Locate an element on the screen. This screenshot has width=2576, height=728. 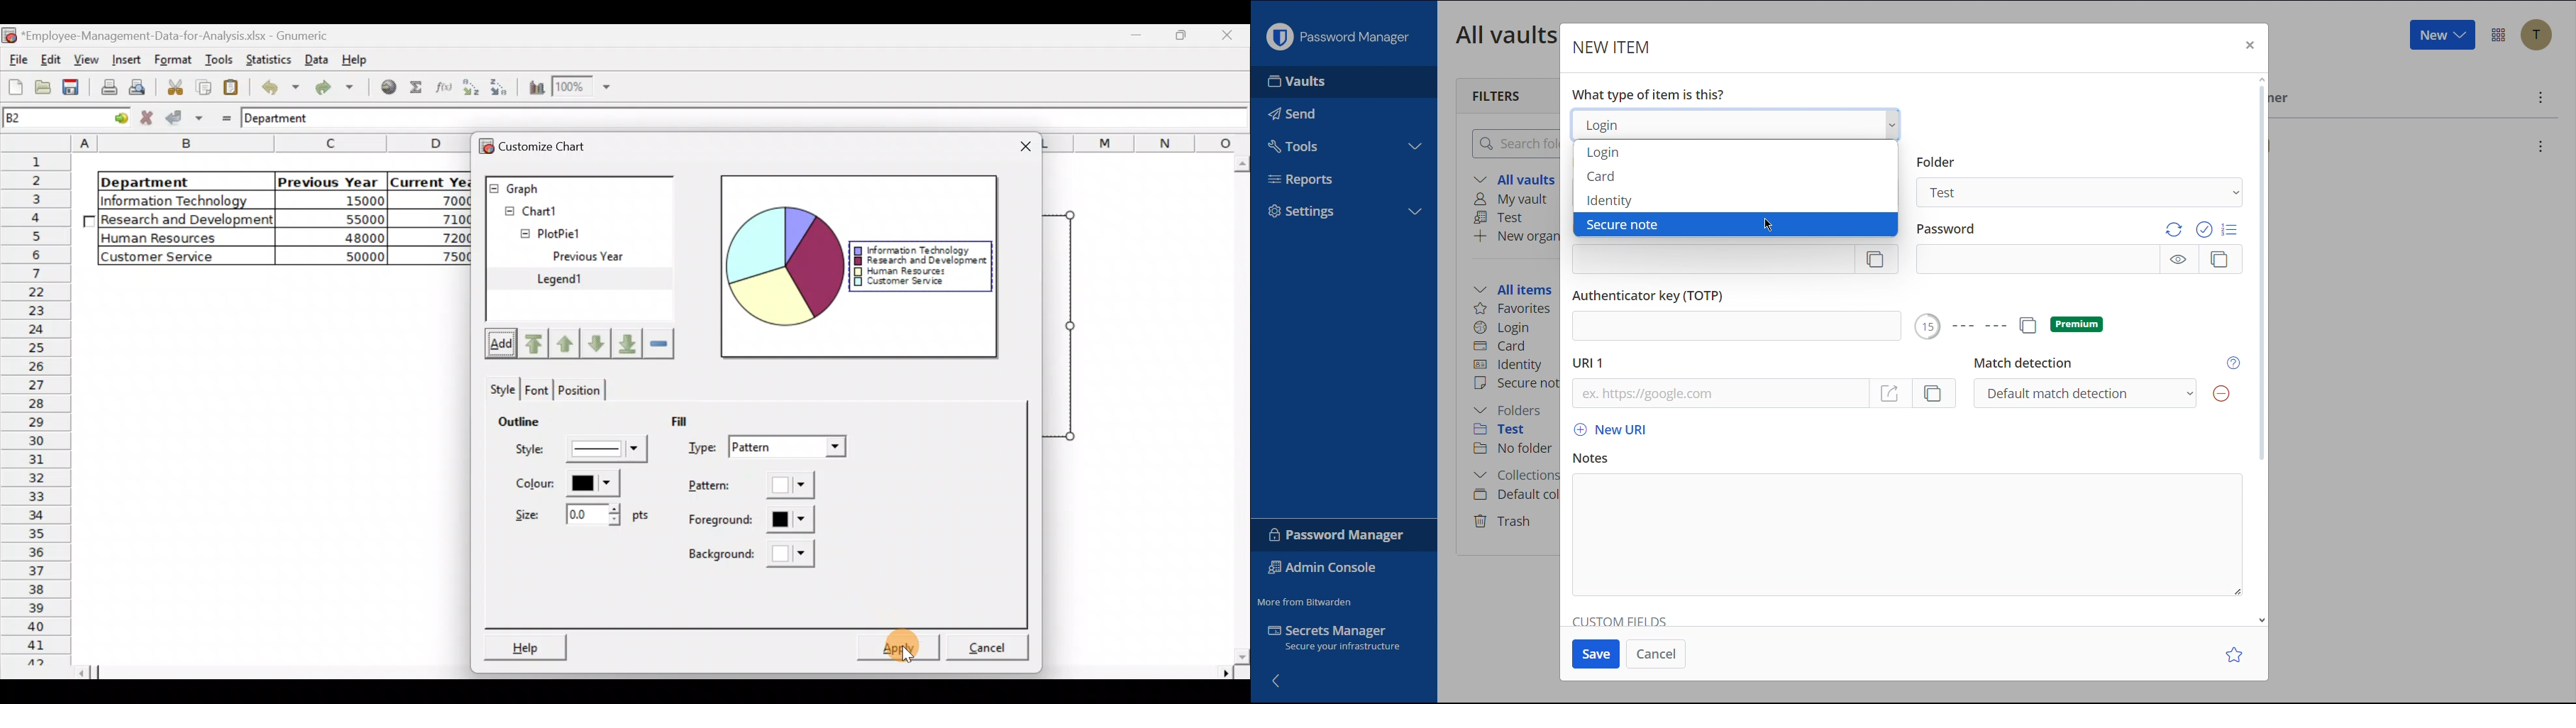
Edit a function in the current cell is located at coordinates (443, 87).